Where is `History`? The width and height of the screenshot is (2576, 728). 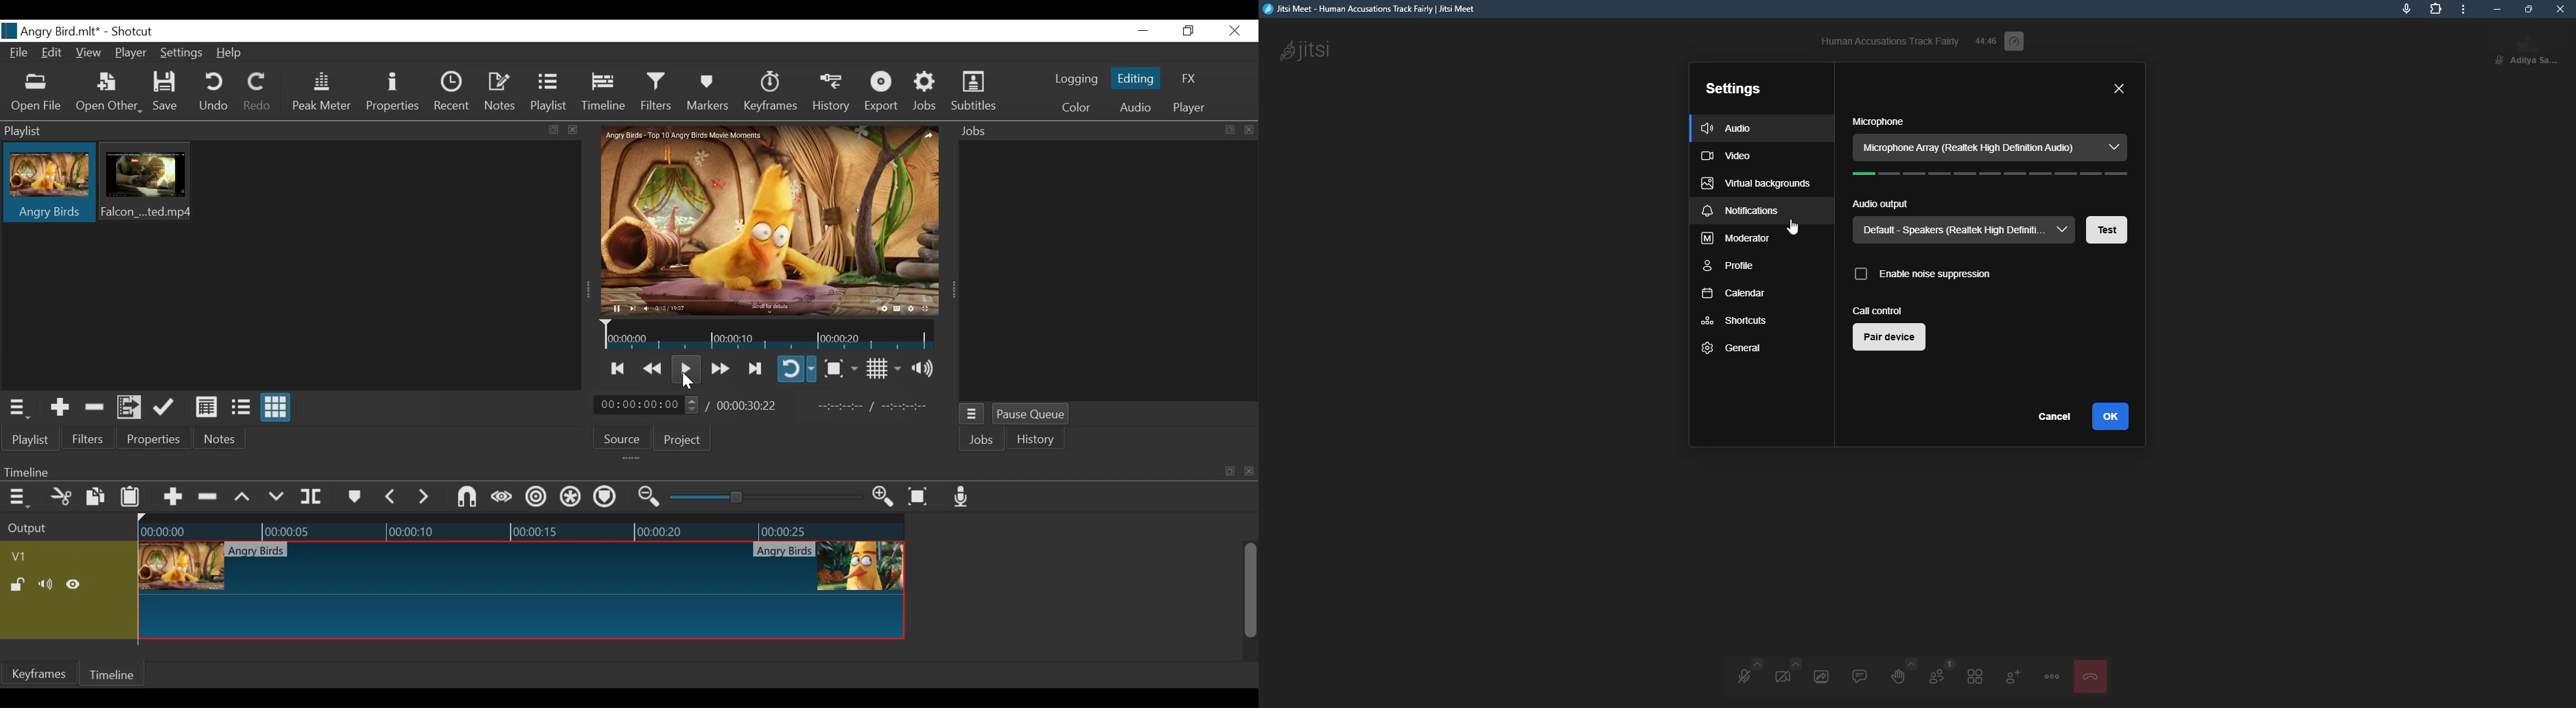
History is located at coordinates (833, 94).